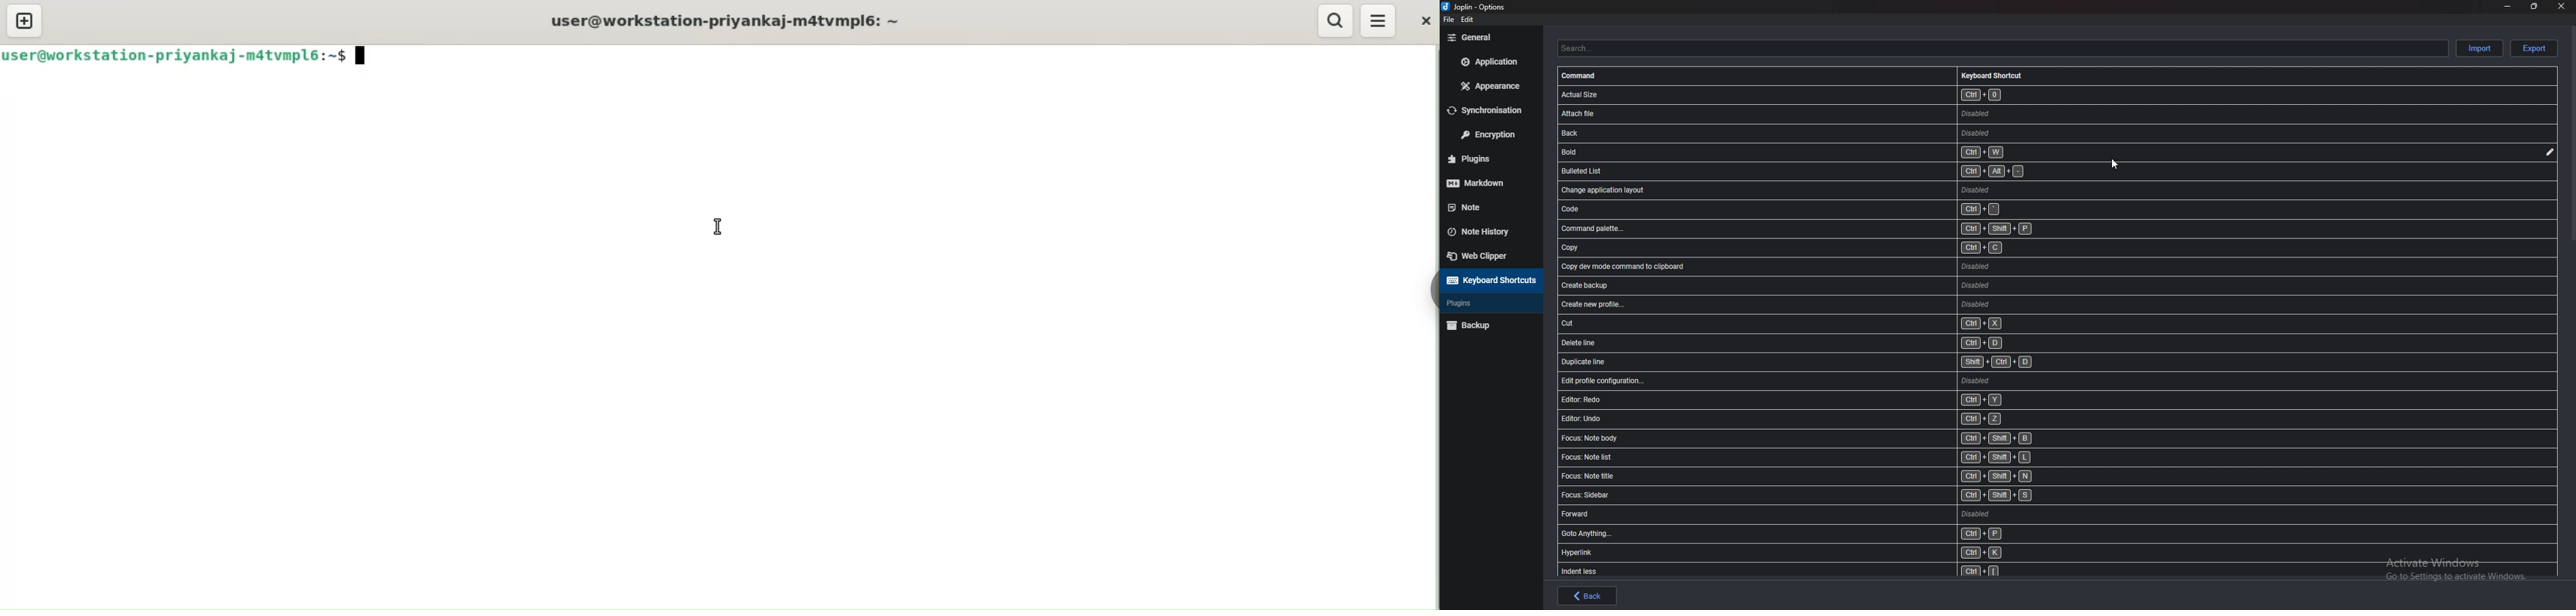 This screenshot has width=2576, height=616. What do you see at coordinates (1584, 75) in the screenshot?
I see `Command` at bounding box center [1584, 75].